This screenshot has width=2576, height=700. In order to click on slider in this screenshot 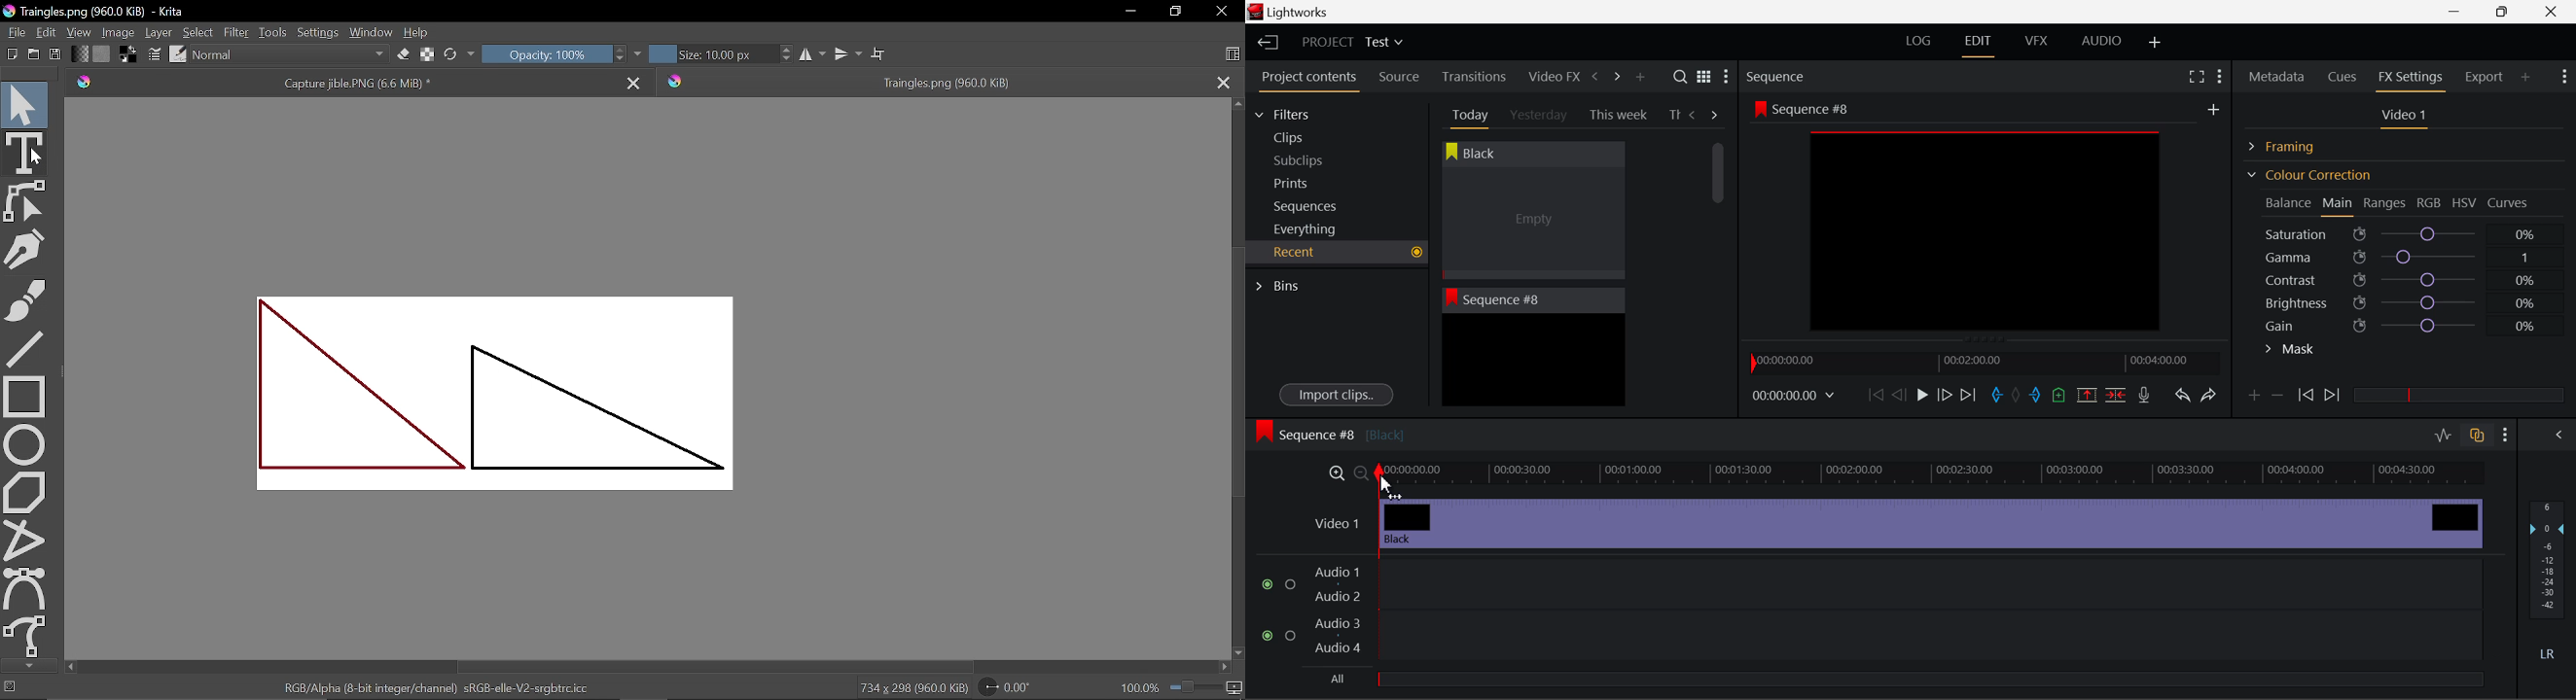, I will do `click(1930, 679)`.